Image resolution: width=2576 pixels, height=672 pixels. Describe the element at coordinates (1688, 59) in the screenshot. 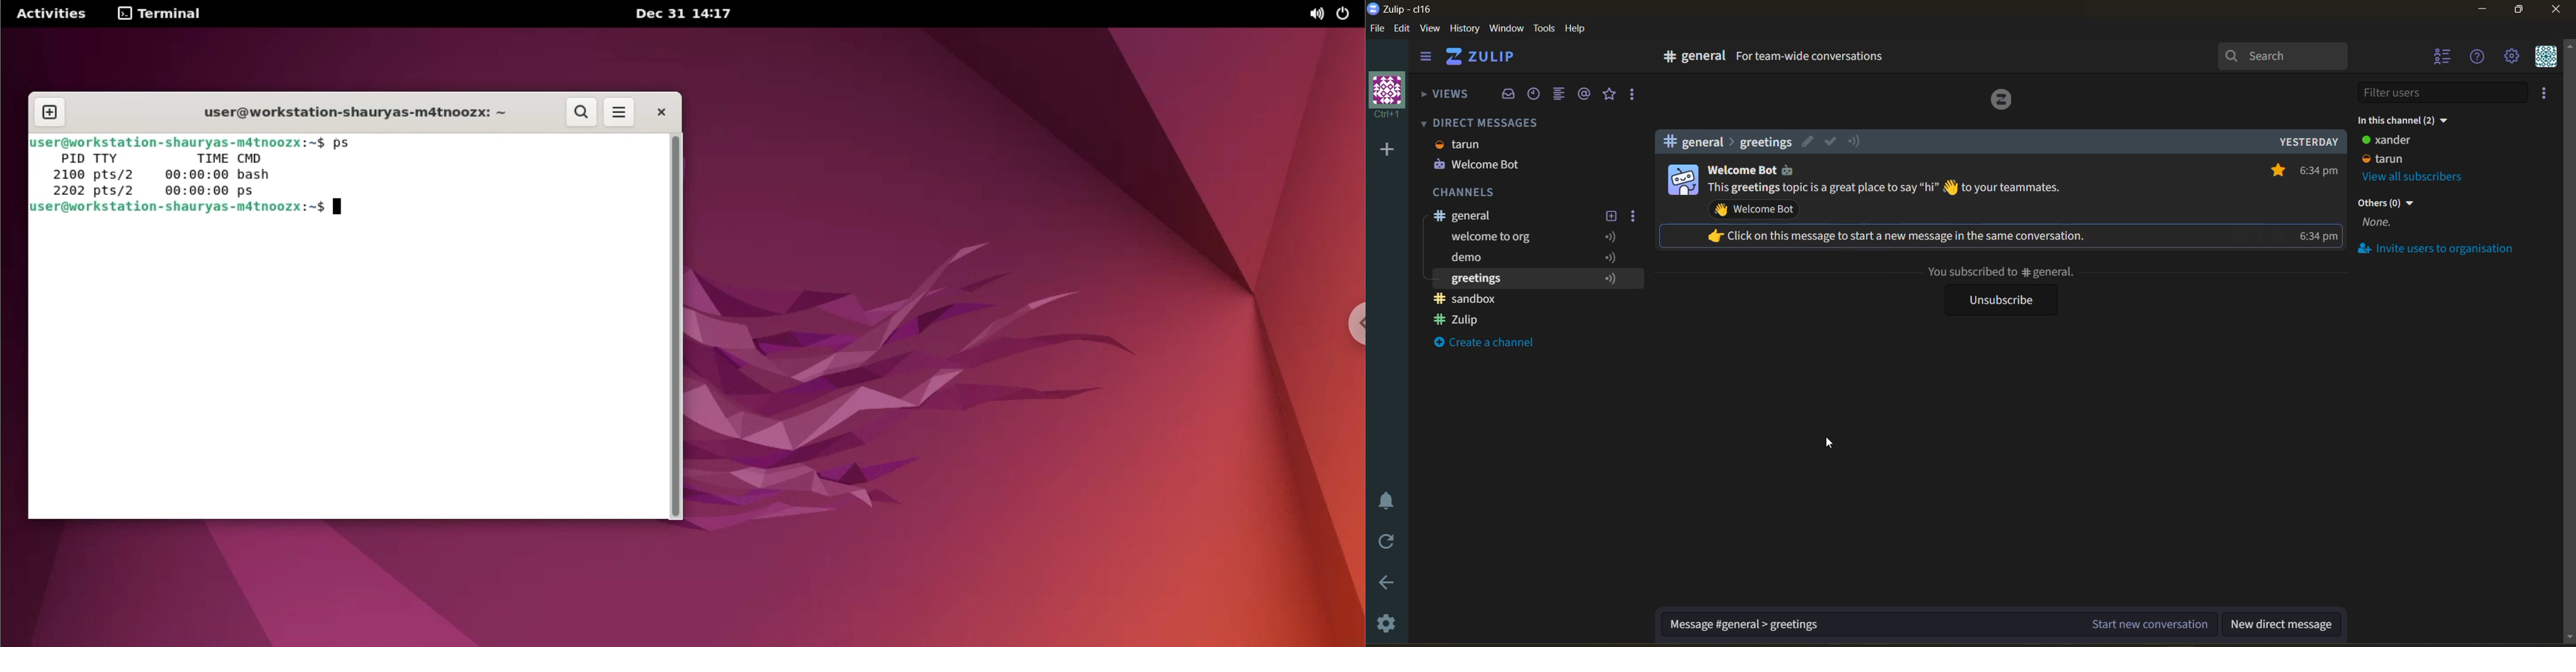

I see `go to channel settings` at that location.